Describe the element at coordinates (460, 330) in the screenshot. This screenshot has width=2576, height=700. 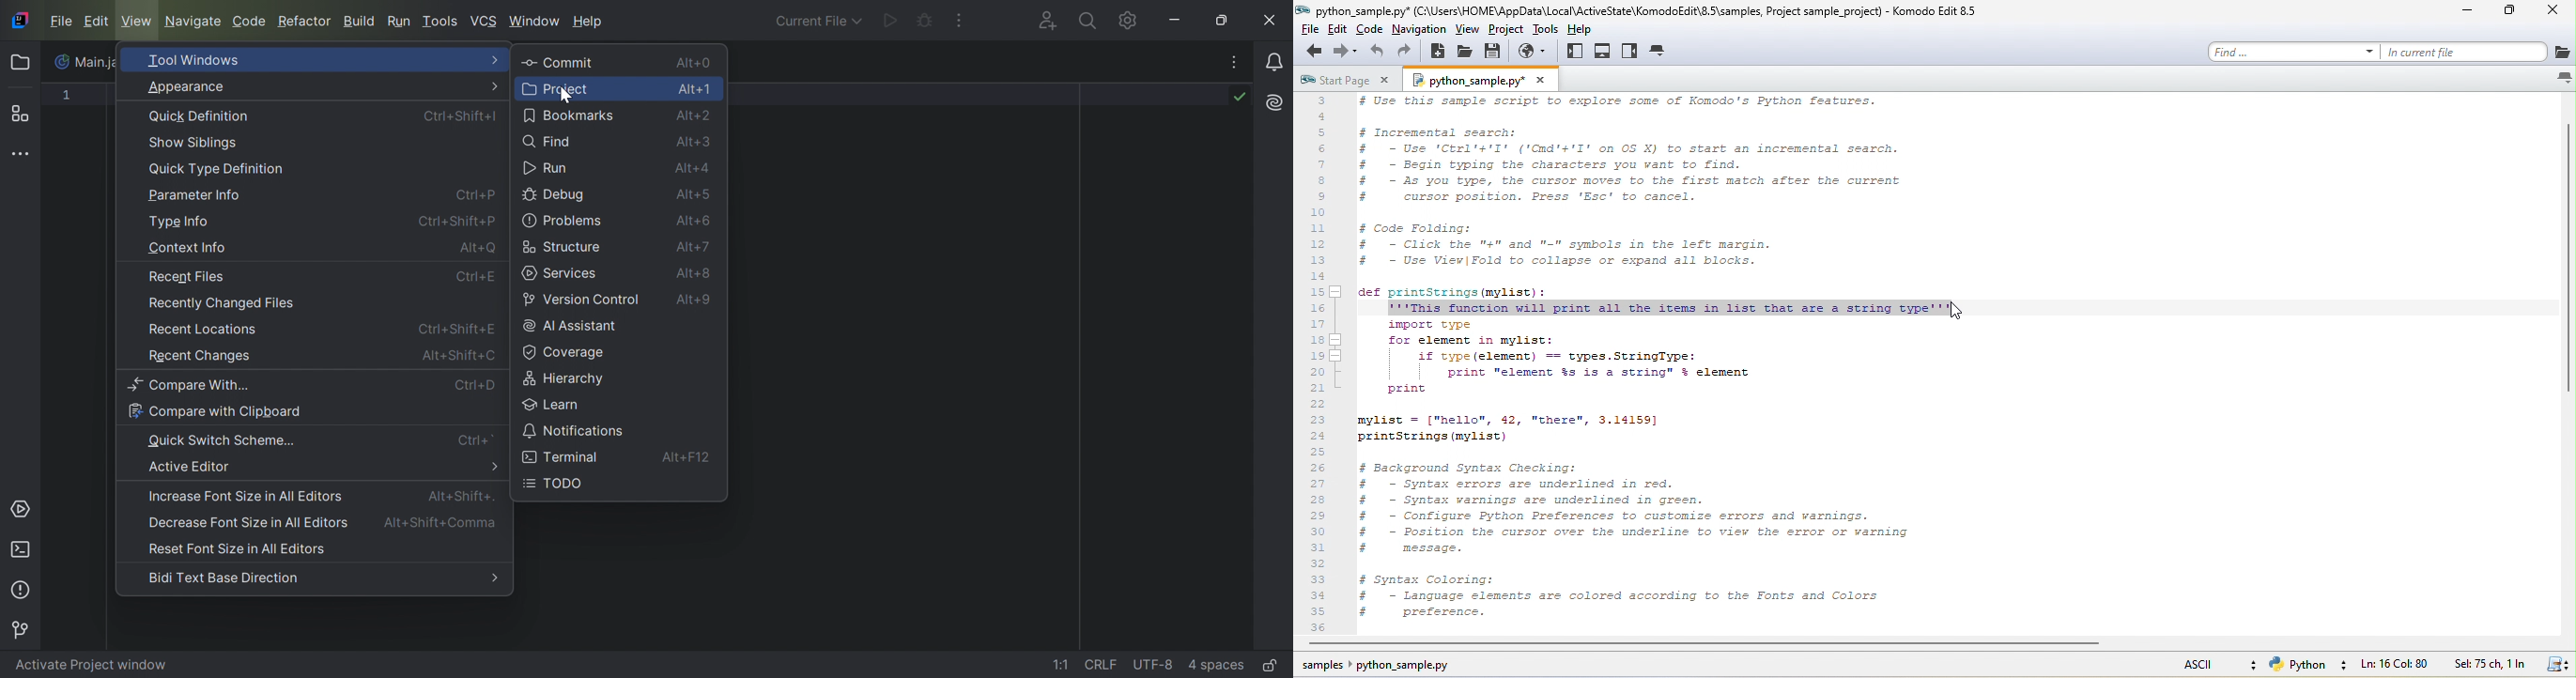
I see `Ctrl+Shift+E` at that location.